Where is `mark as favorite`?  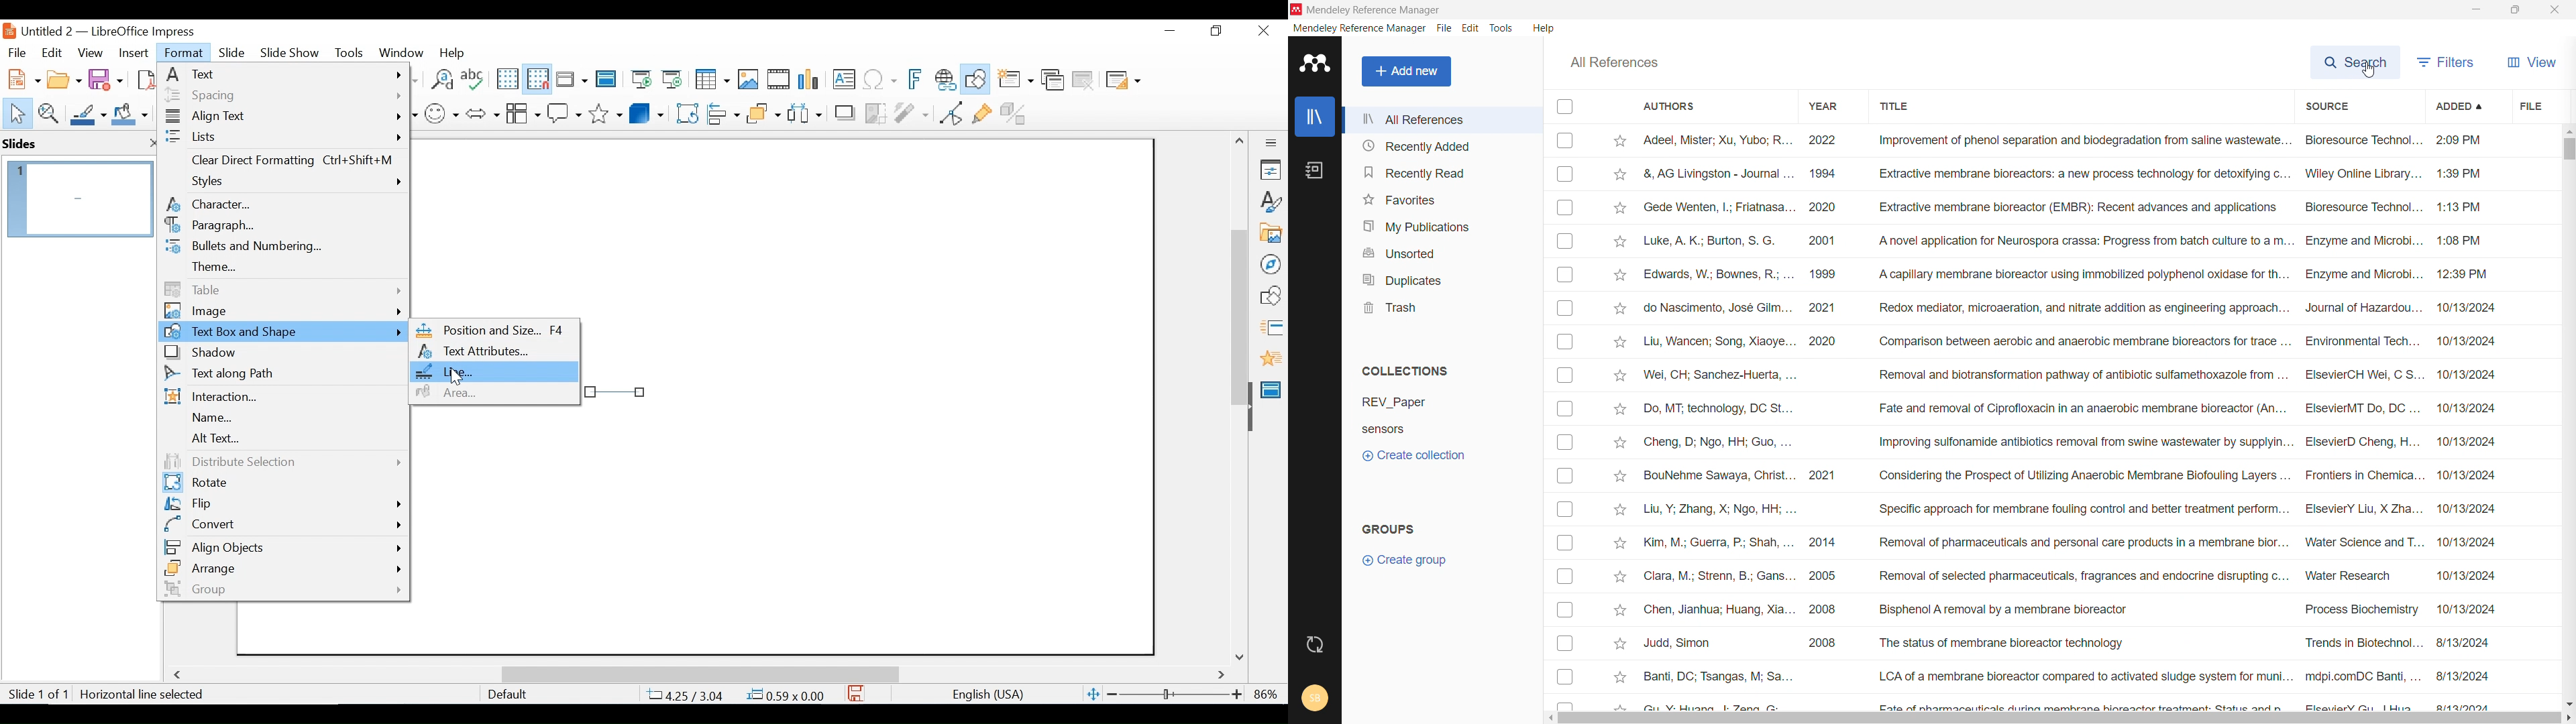
mark as favorite is located at coordinates (1621, 141).